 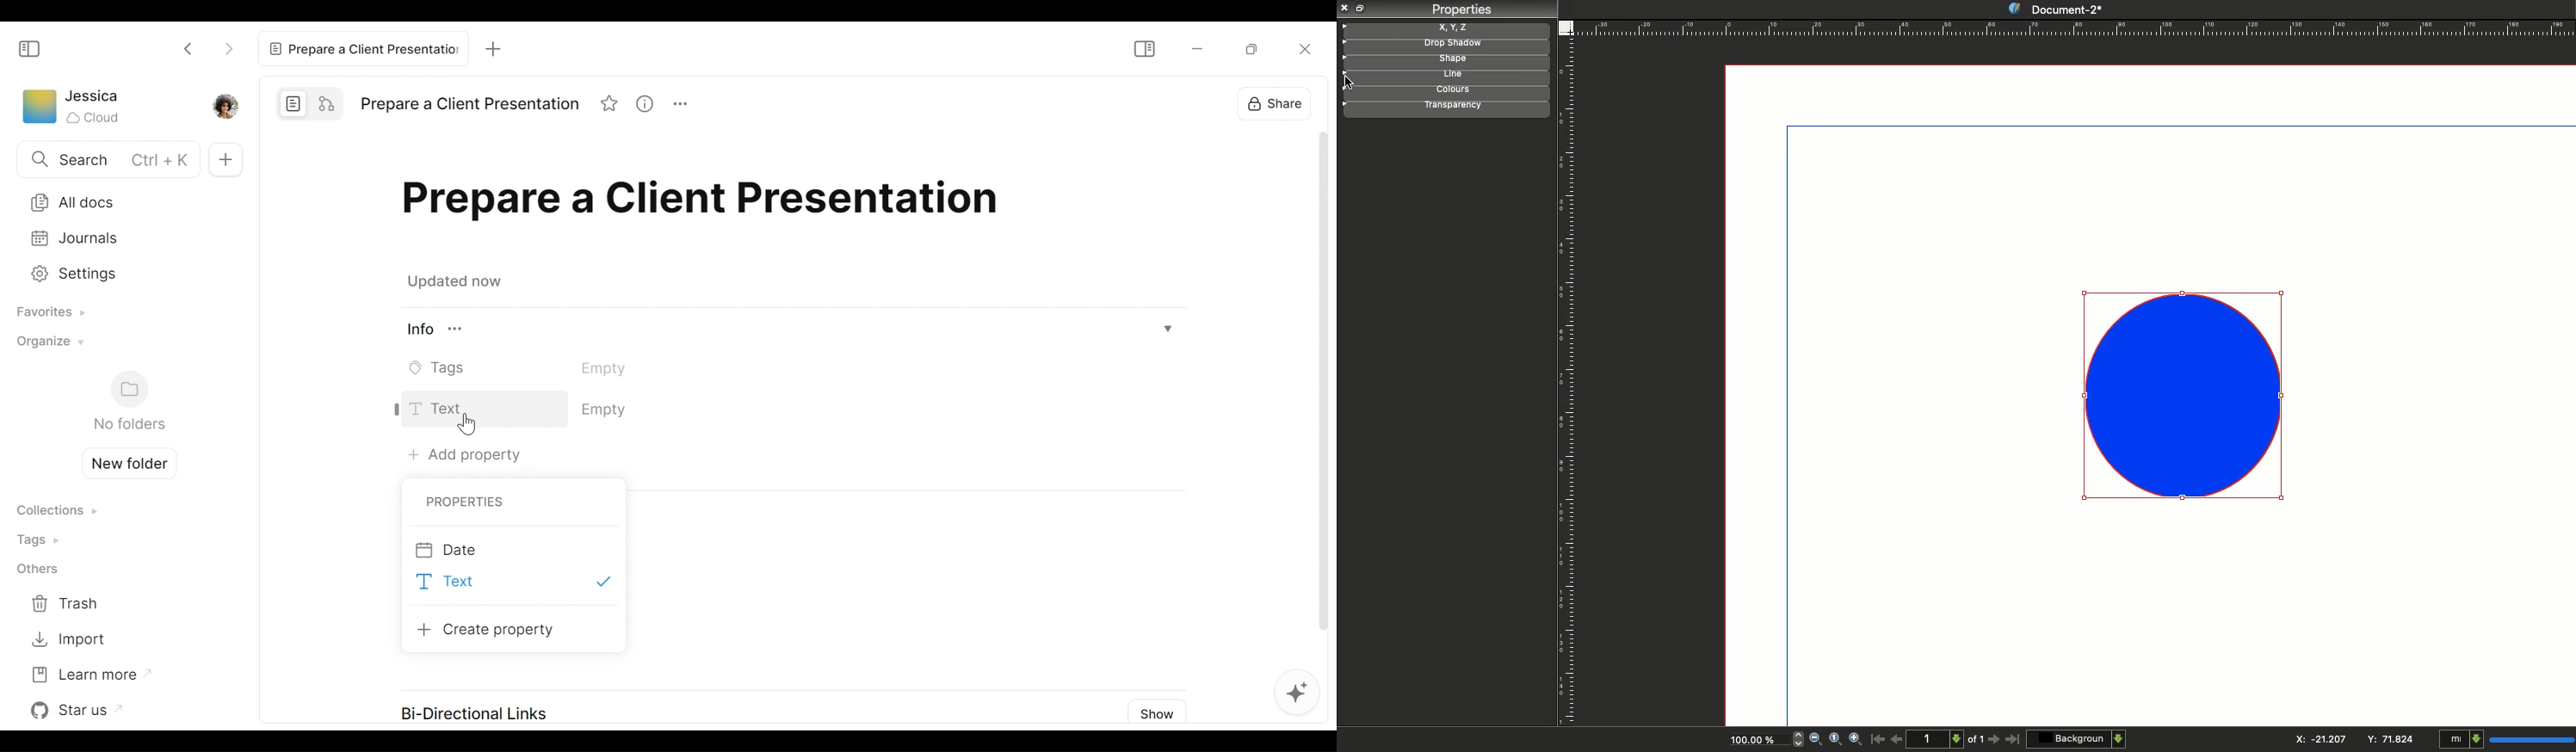 What do you see at coordinates (557, 410) in the screenshot?
I see `Text` at bounding box center [557, 410].